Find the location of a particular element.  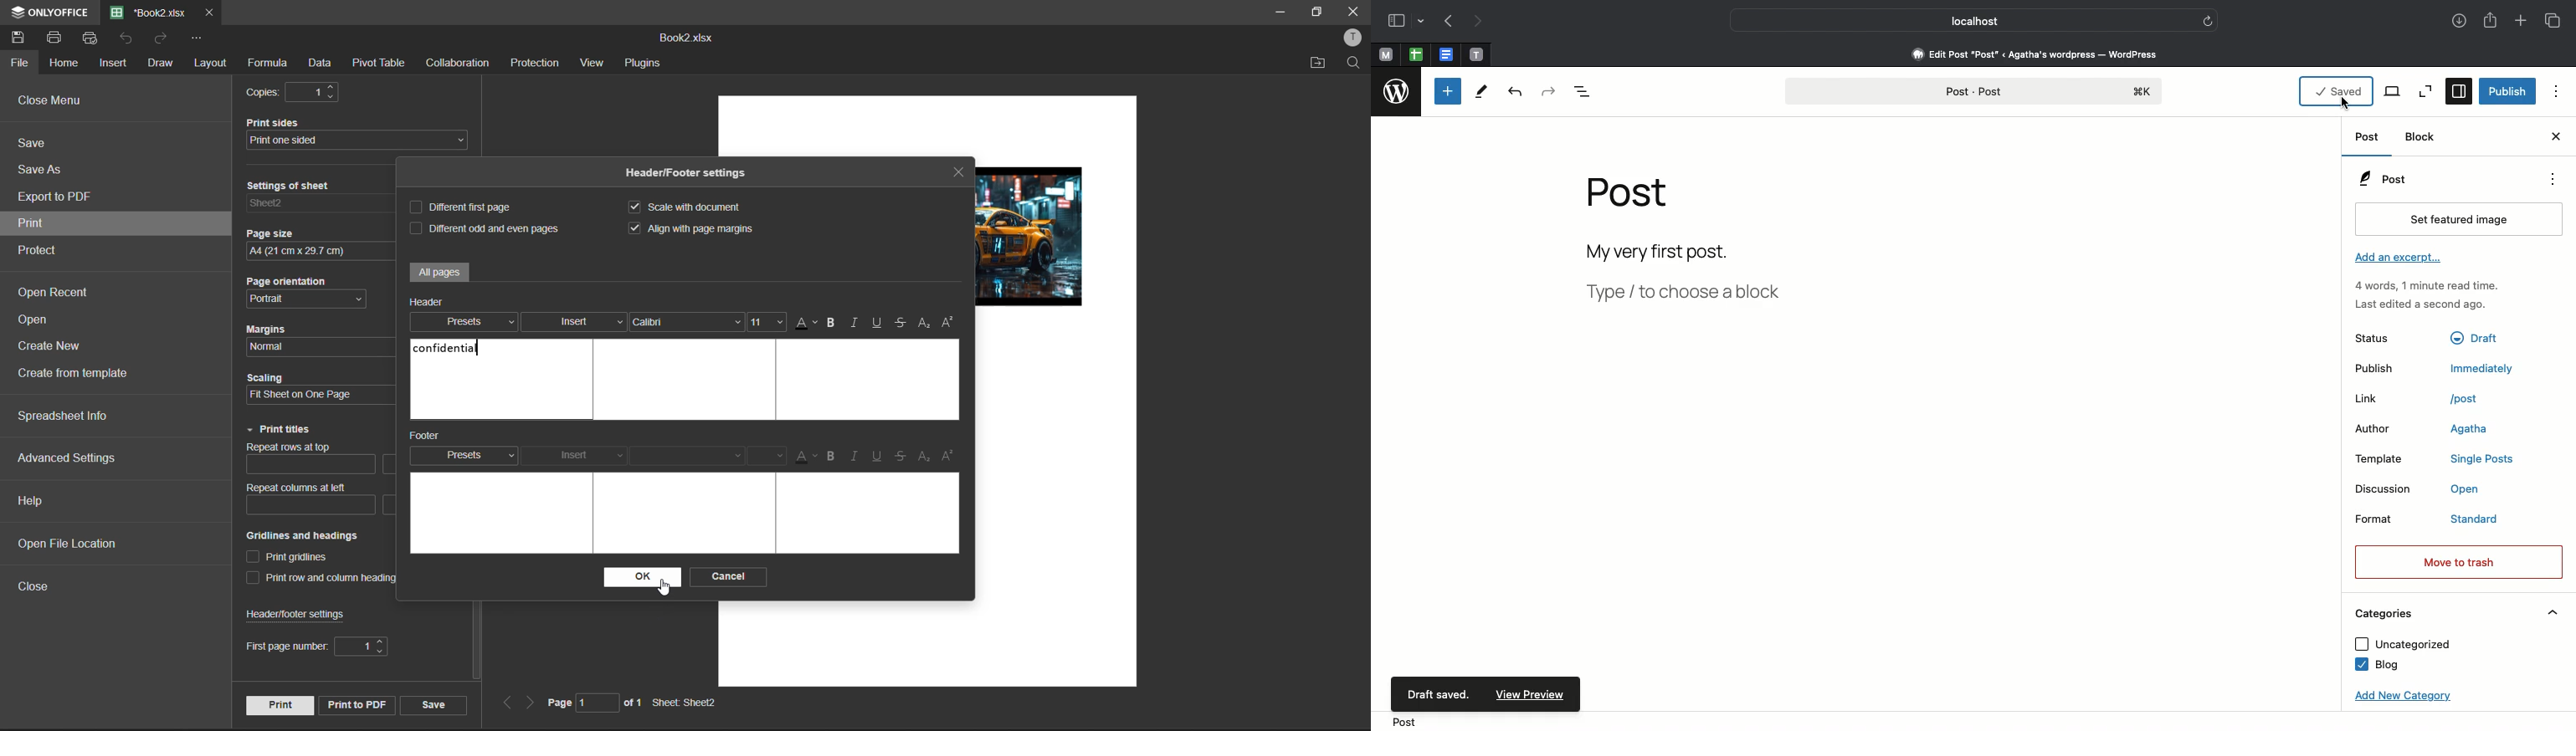

Pinned tab is located at coordinates (1476, 54).